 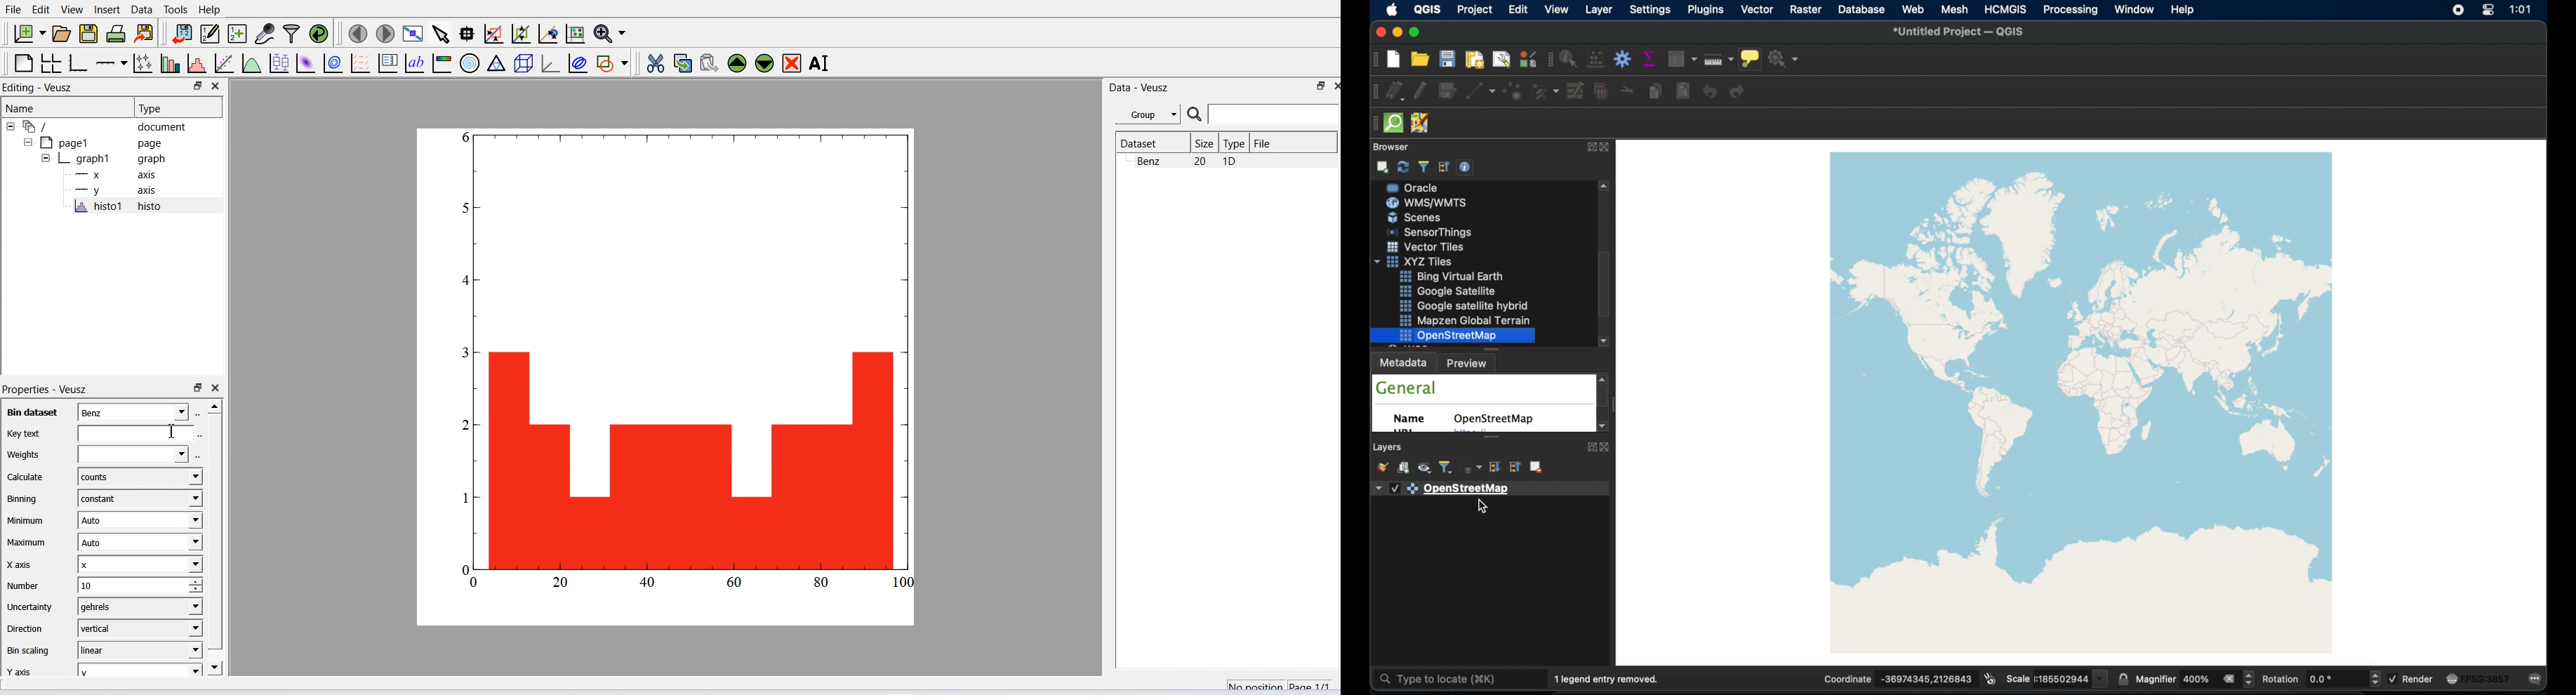 What do you see at coordinates (1381, 468) in the screenshot?
I see `open layer styling panel` at bounding box center [1381, 468].